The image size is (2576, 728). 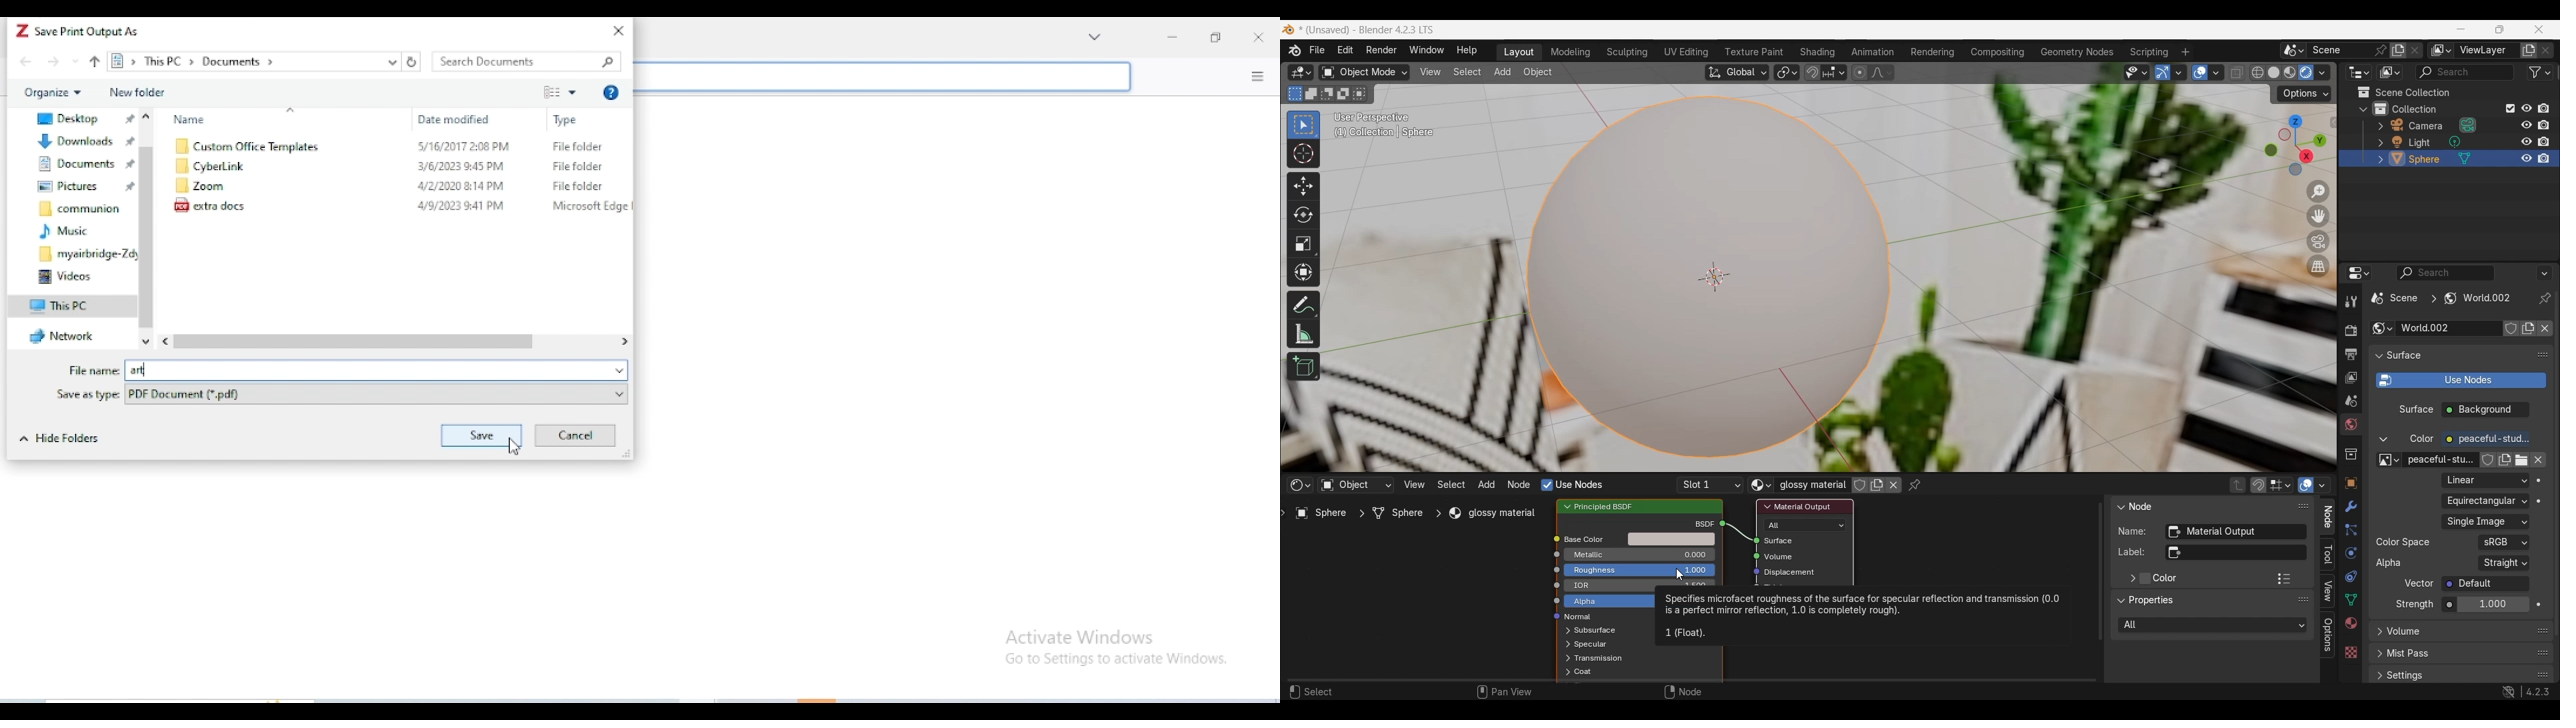 What do you see at coordinates (87, 395) in the screenshot?
I see `Save as type:` at bounding box center [87, 395].